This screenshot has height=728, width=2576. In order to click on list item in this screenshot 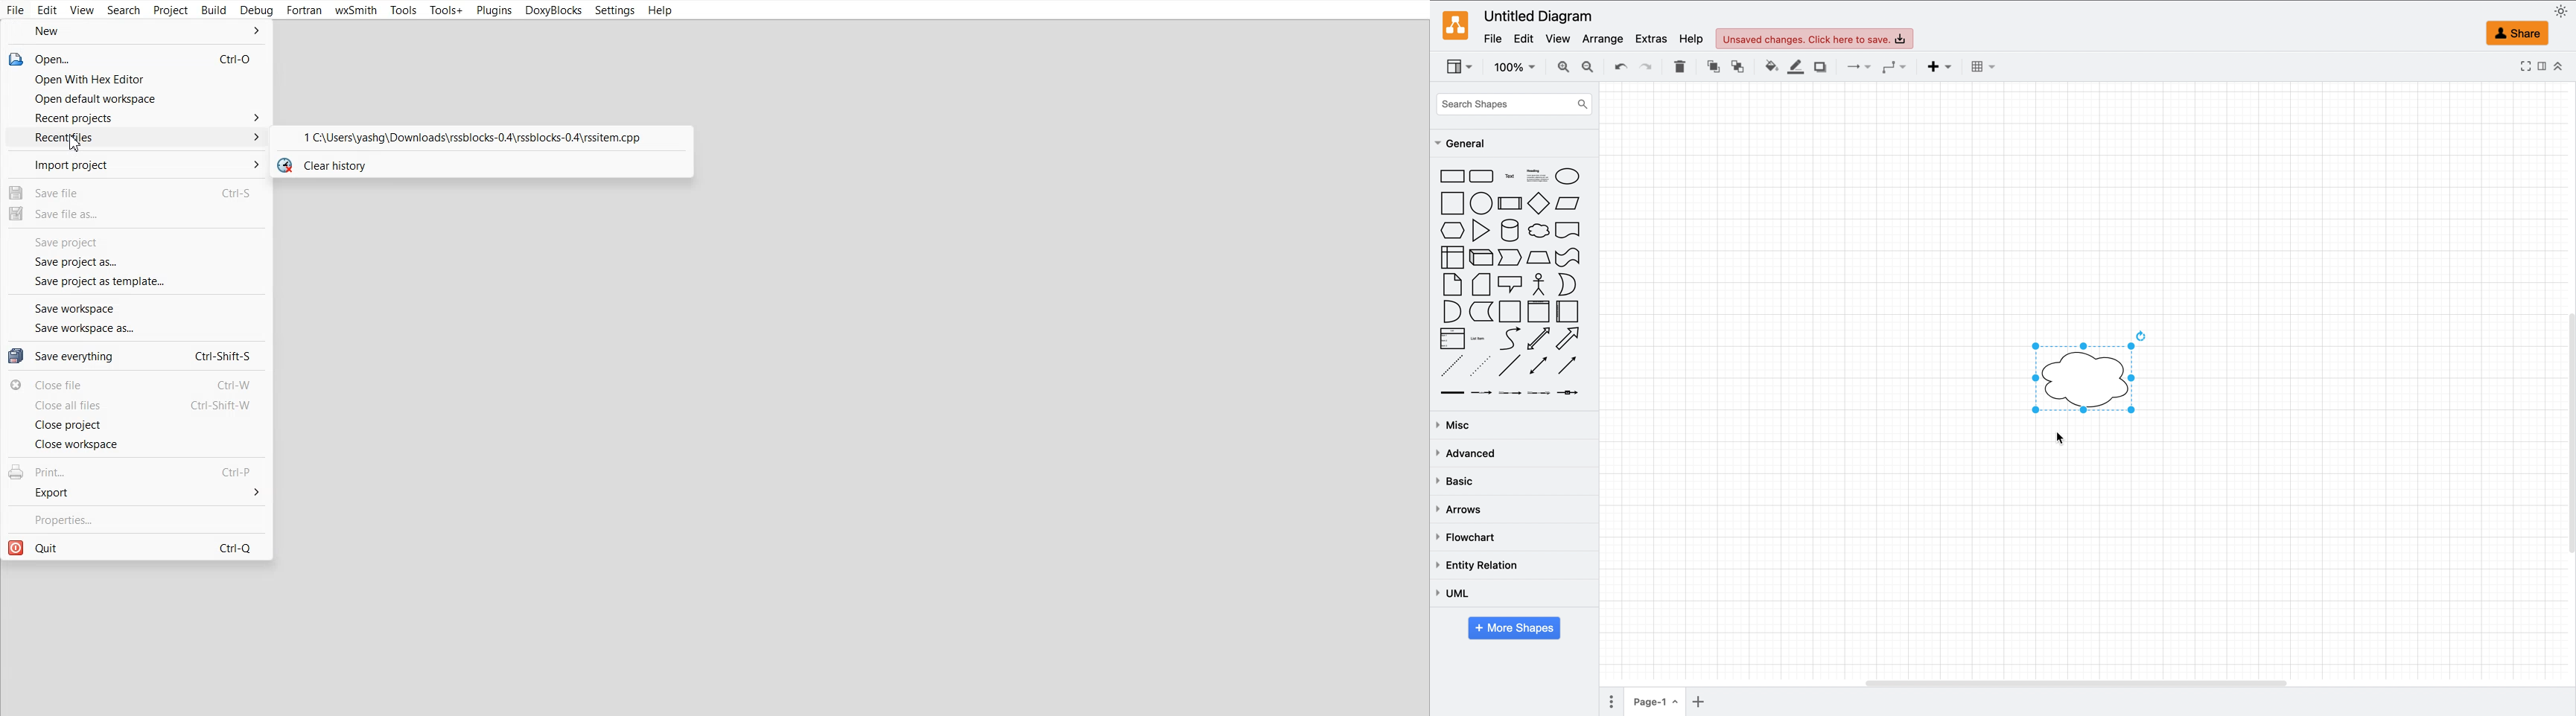, I will do `click(1481, 338)`.